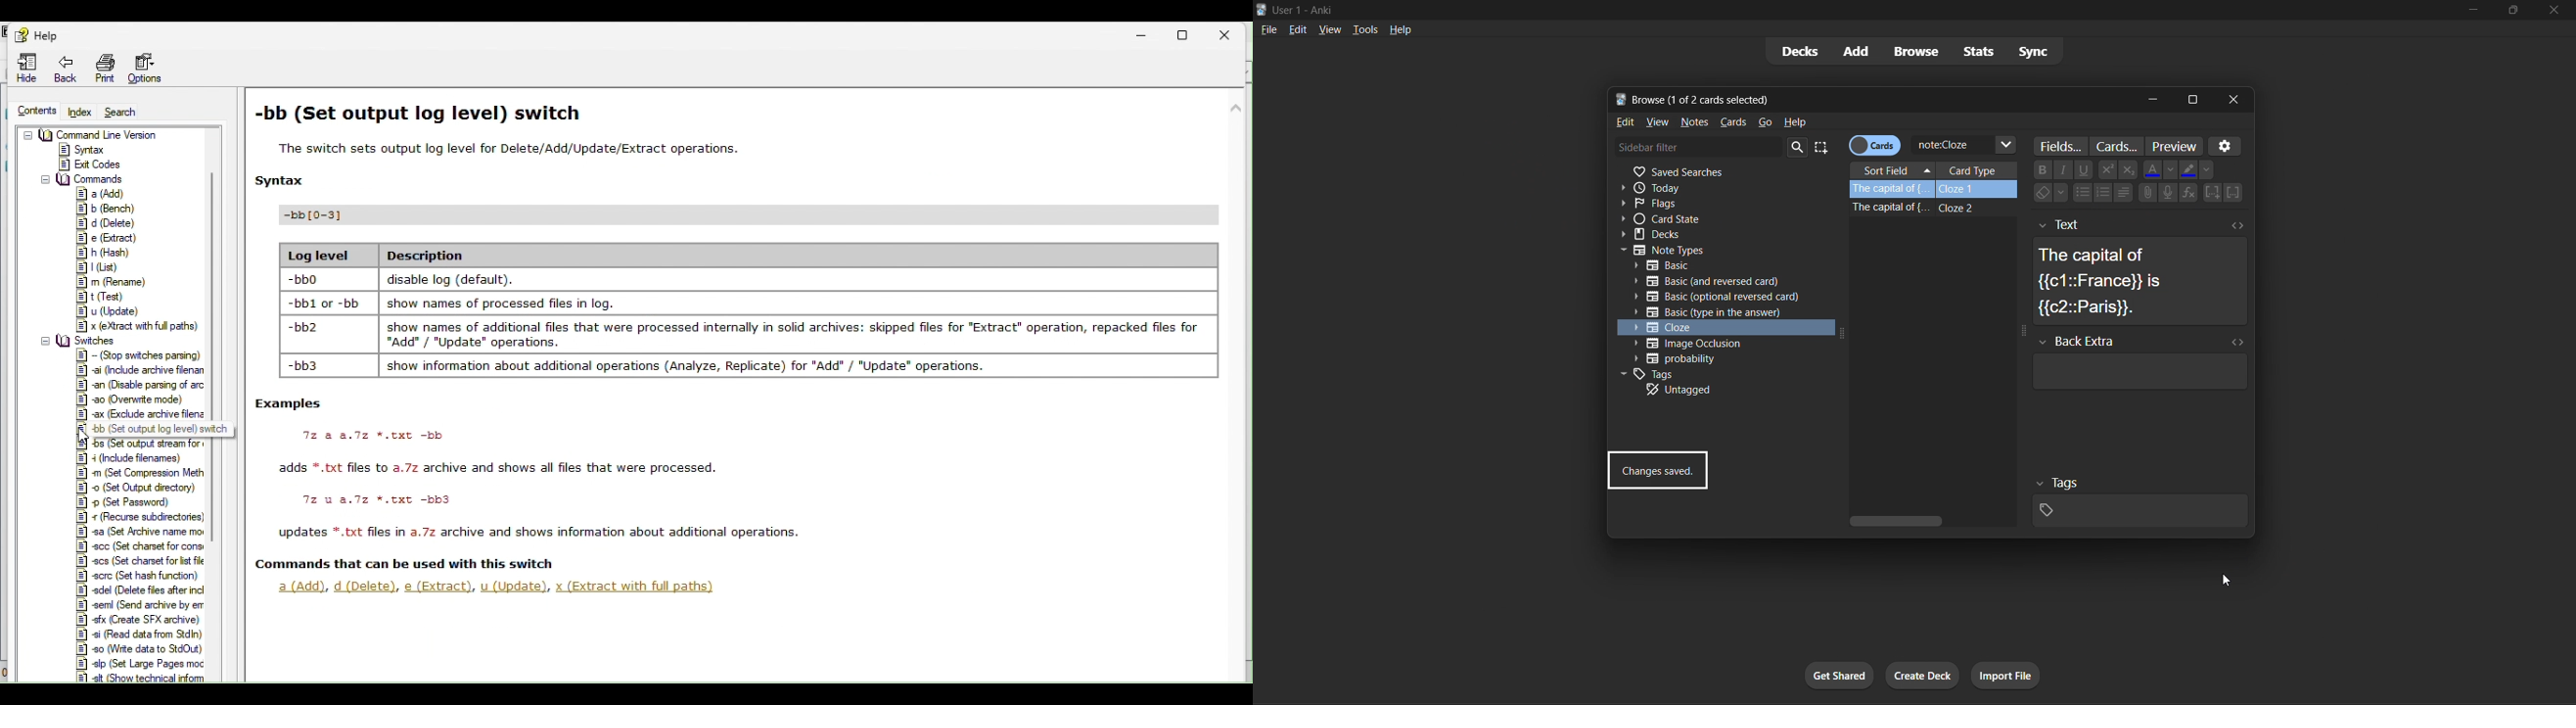 Image resolution: width=2576 pixels, height=728 pixels. I want to click on decks, so click(1797, 51).